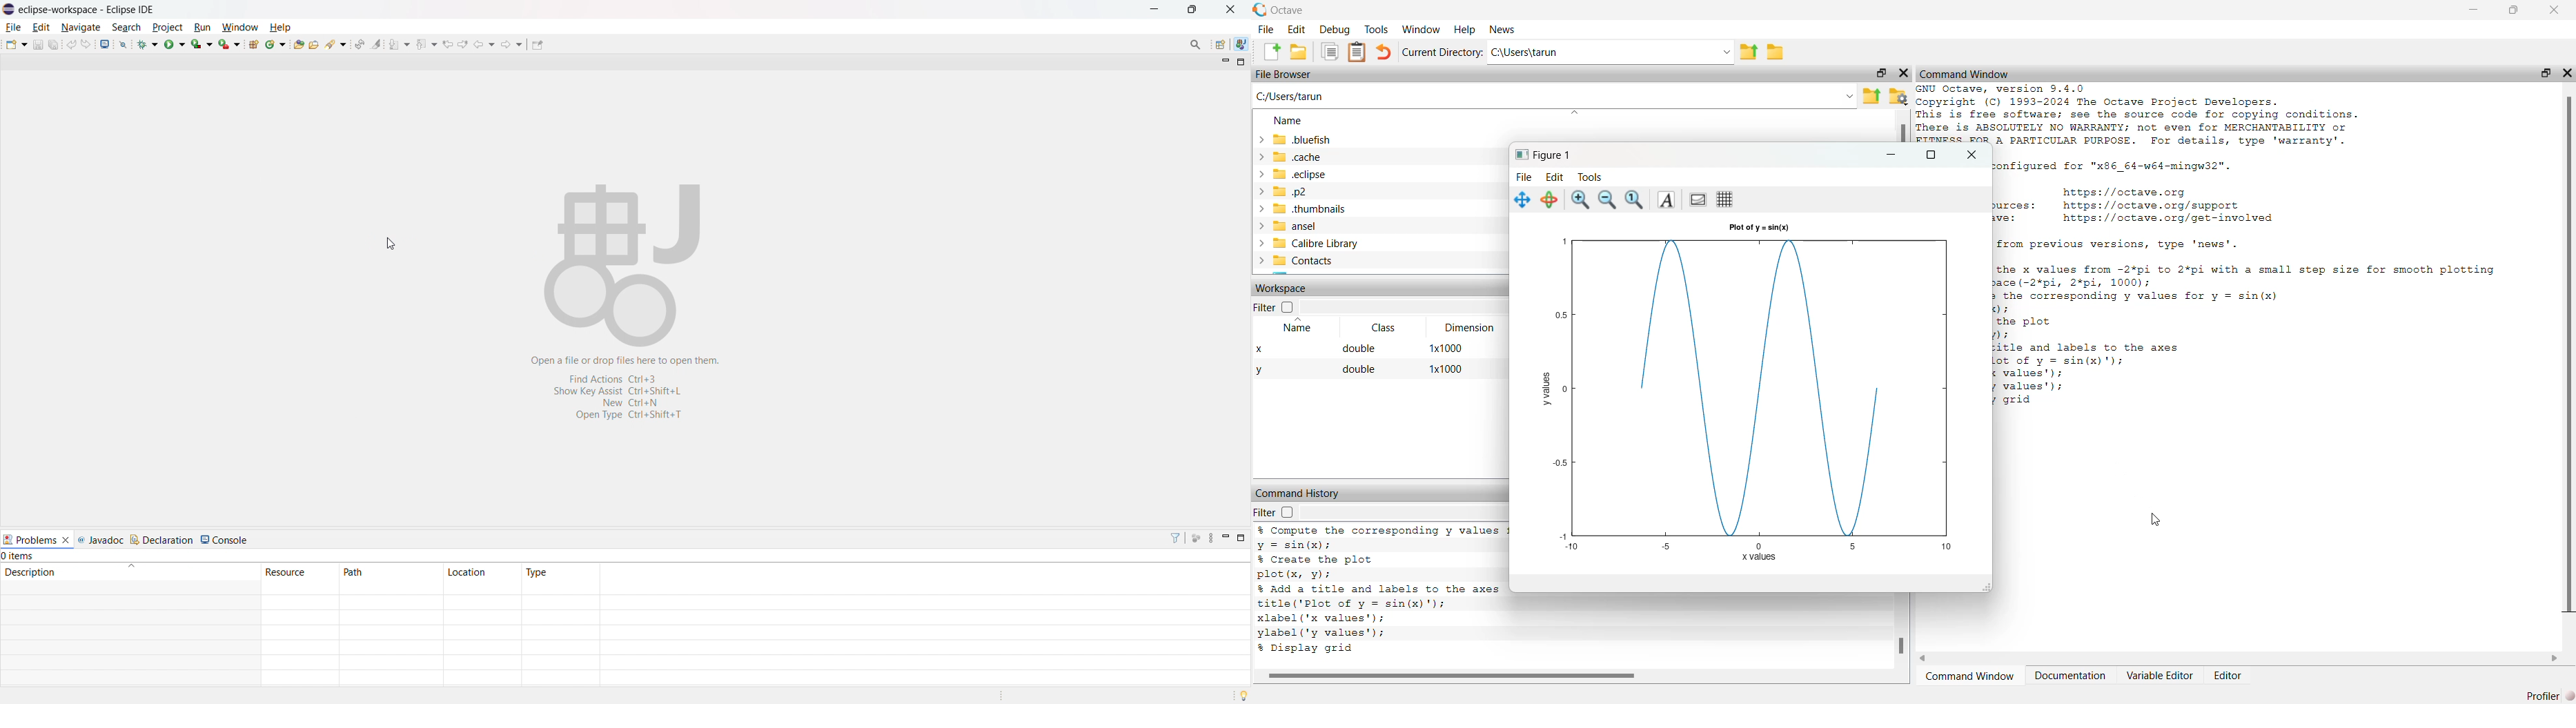 This screenshot has height=728, width=2576. What do you see at coordinates (1758, 226) in the screenshot?
I see `Plot of y = sin(x)` at bounding box center [1758, 226].